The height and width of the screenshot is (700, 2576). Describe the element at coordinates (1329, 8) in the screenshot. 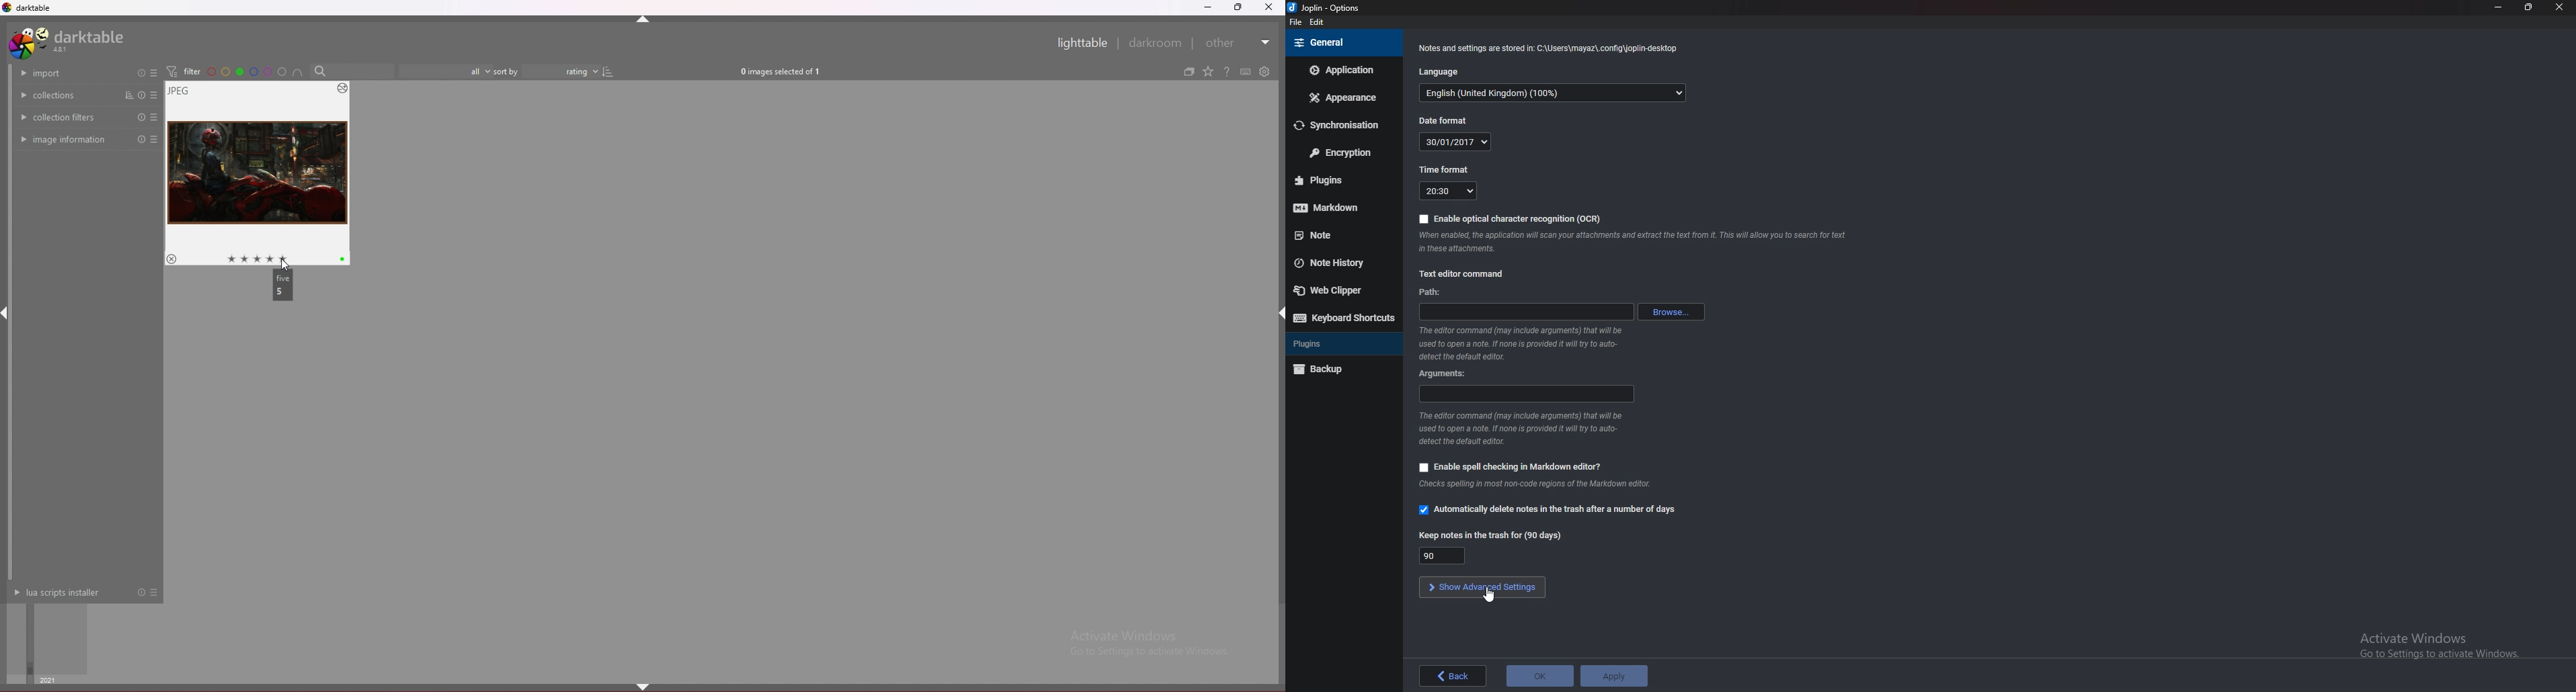

I see `joplin` at that location.